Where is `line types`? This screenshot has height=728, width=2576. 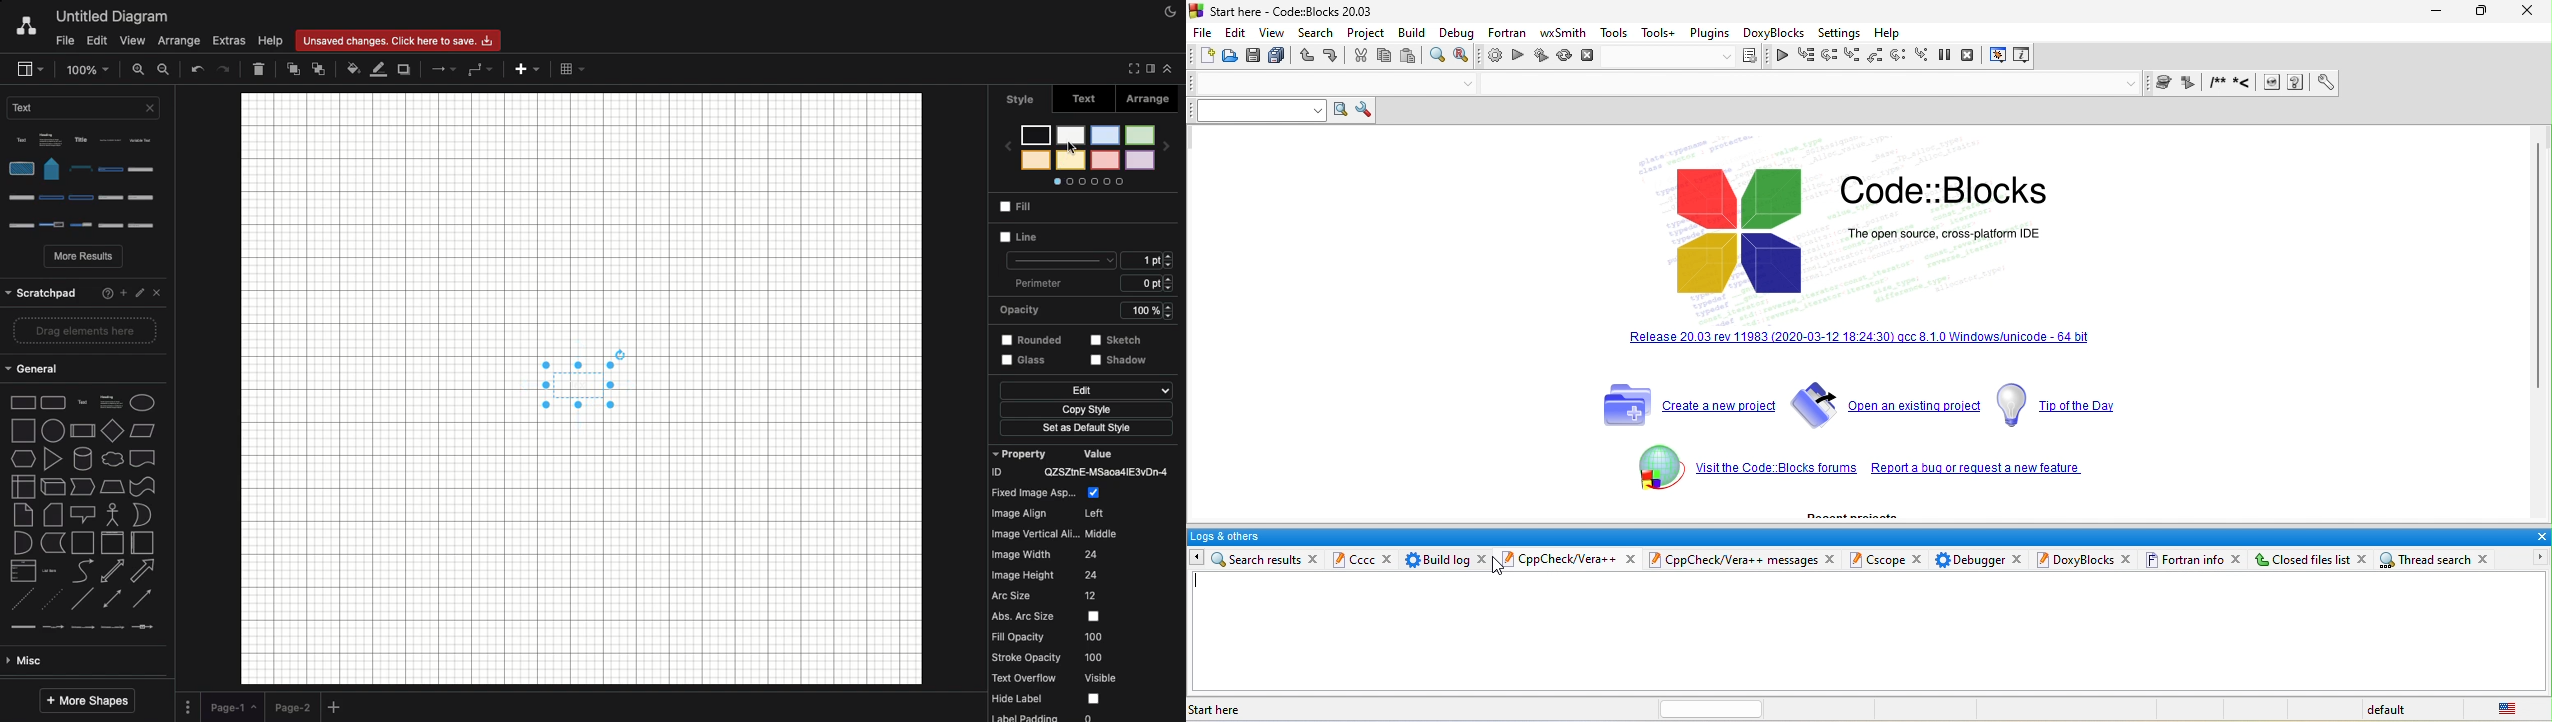
line types is located at coordinates (88, 490).